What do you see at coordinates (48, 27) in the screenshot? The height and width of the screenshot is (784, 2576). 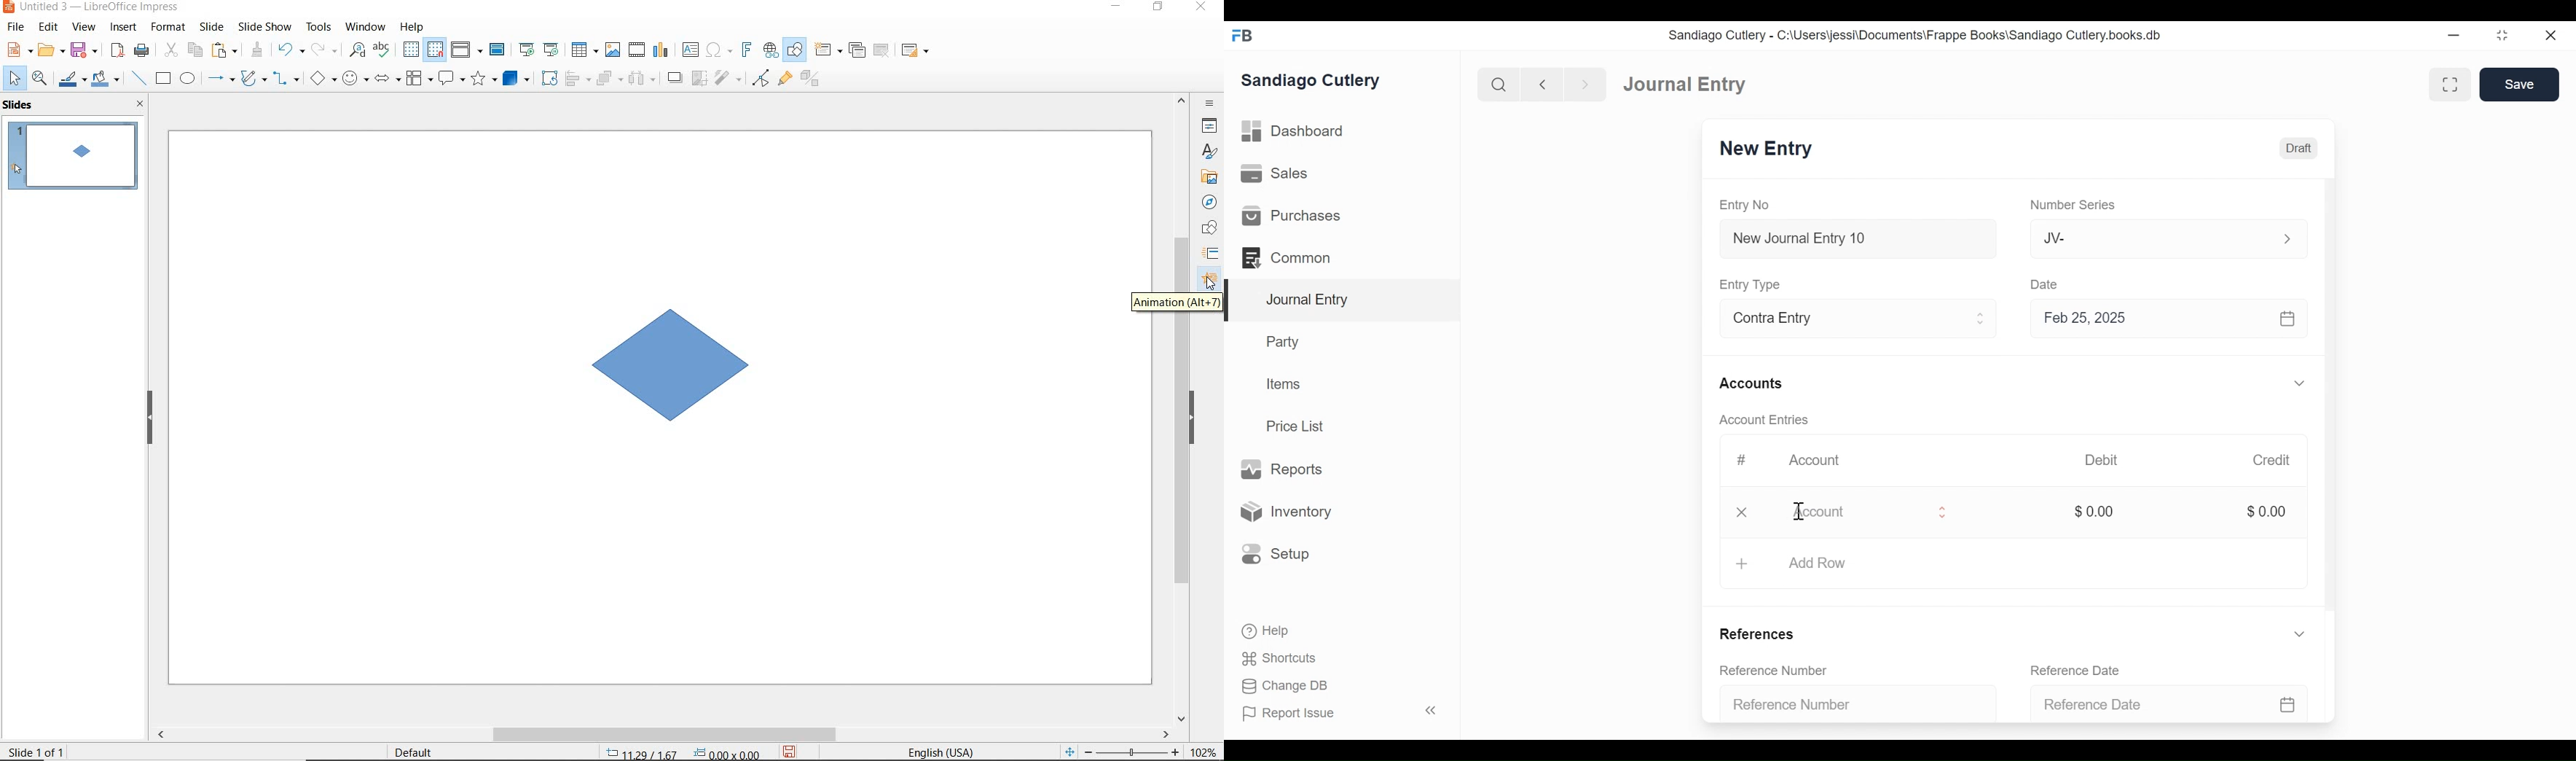 I see `edit` at bounding box center [48, 27].